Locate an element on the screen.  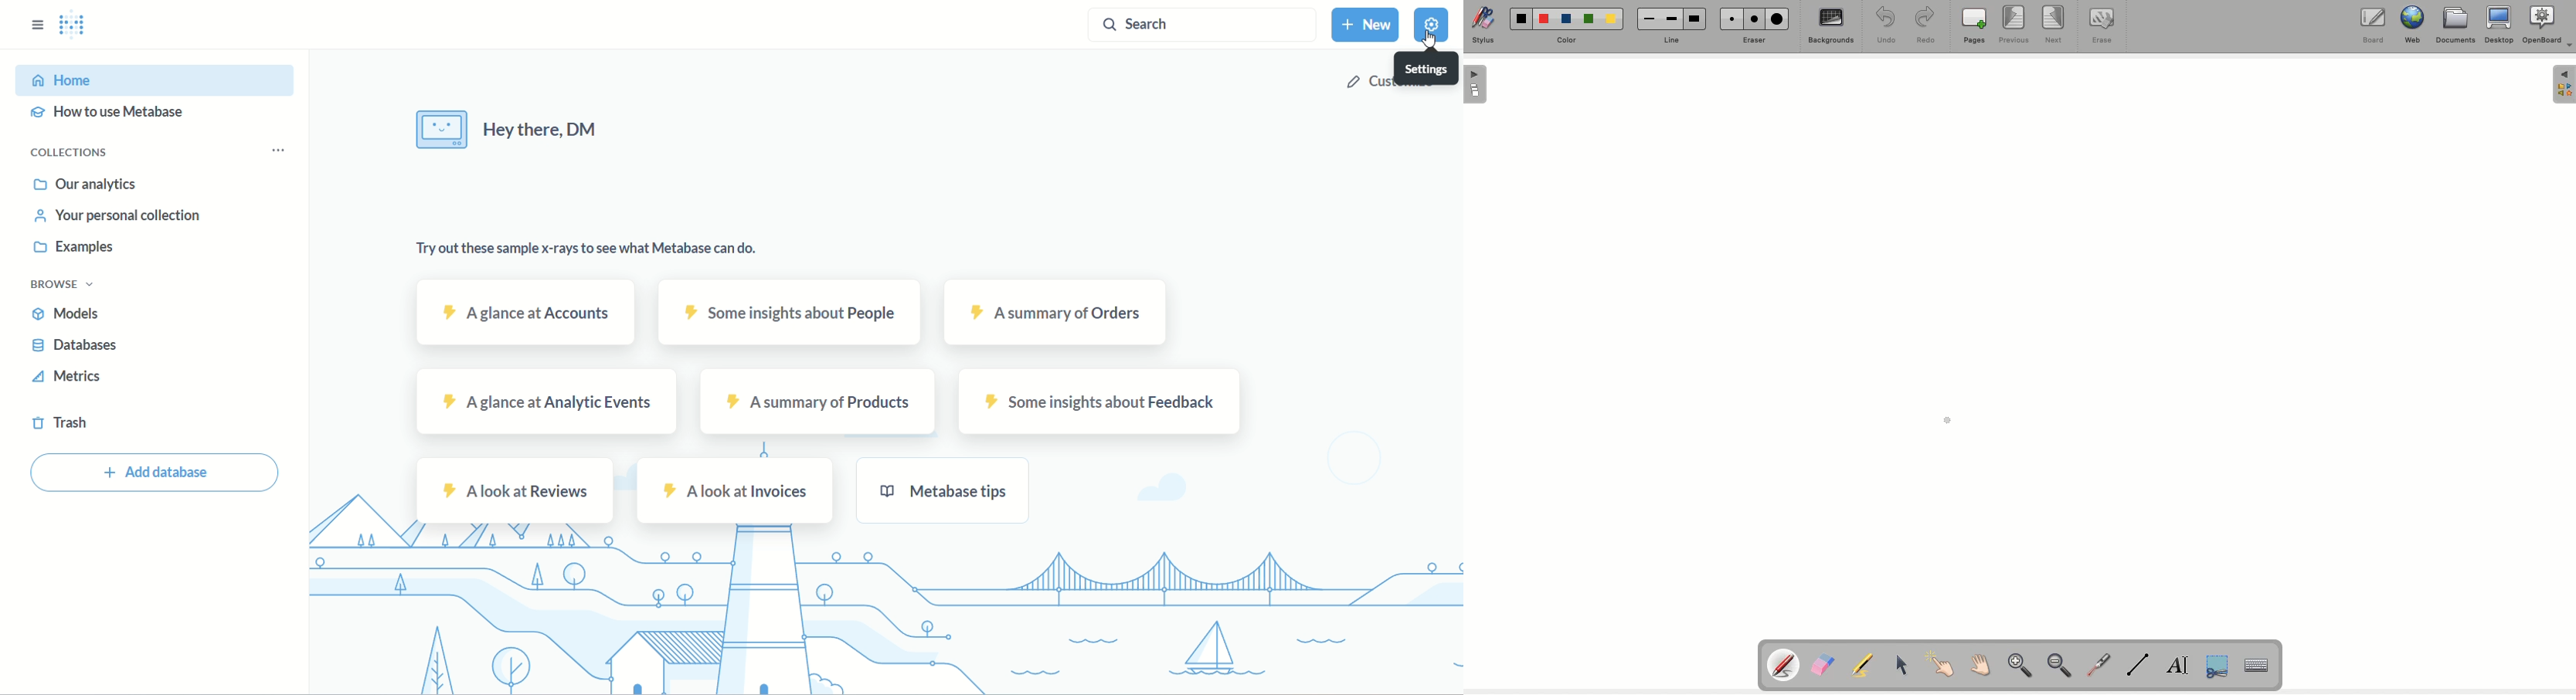
how to use metabase is located at coordinates (108, 113).